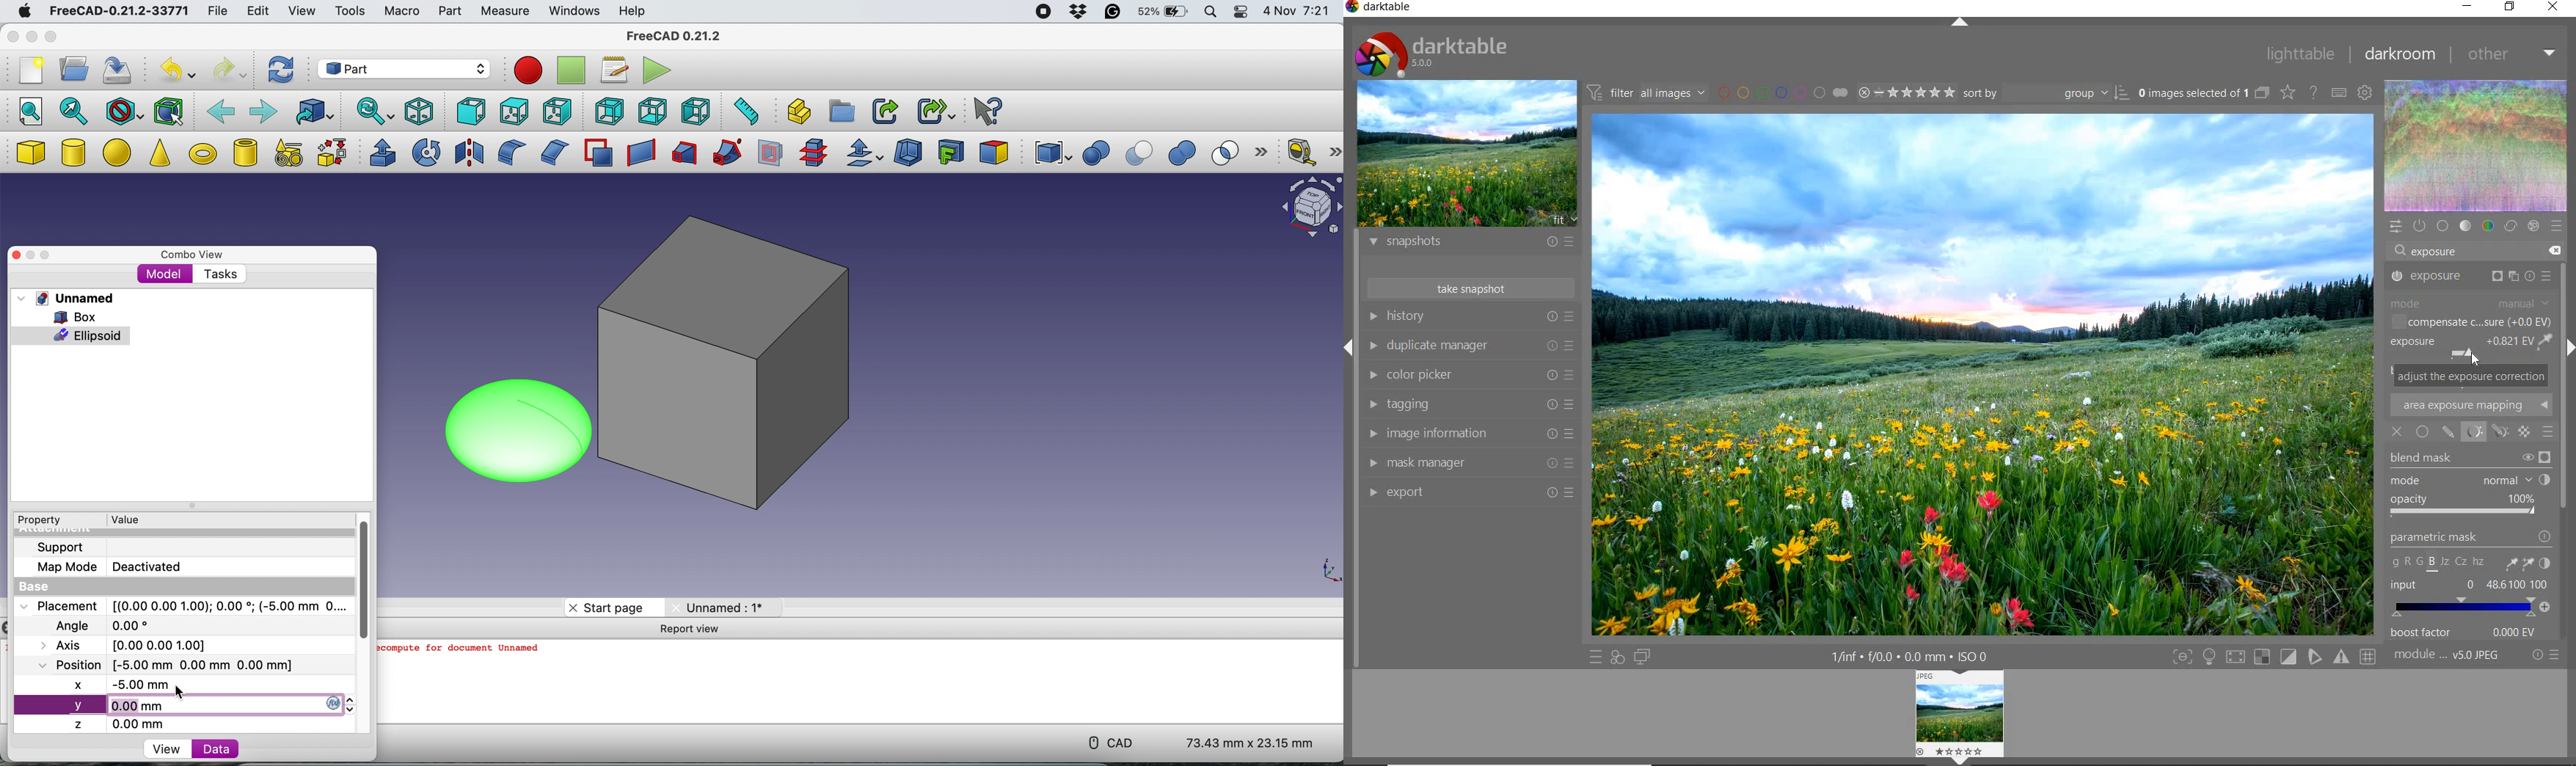 Image resolution: width=2576 pixels, height=784 pixels. What do you see at coordinates (2475, 362) in the screenshot?
I see `cursor position` at bounding box center [2475, 362].